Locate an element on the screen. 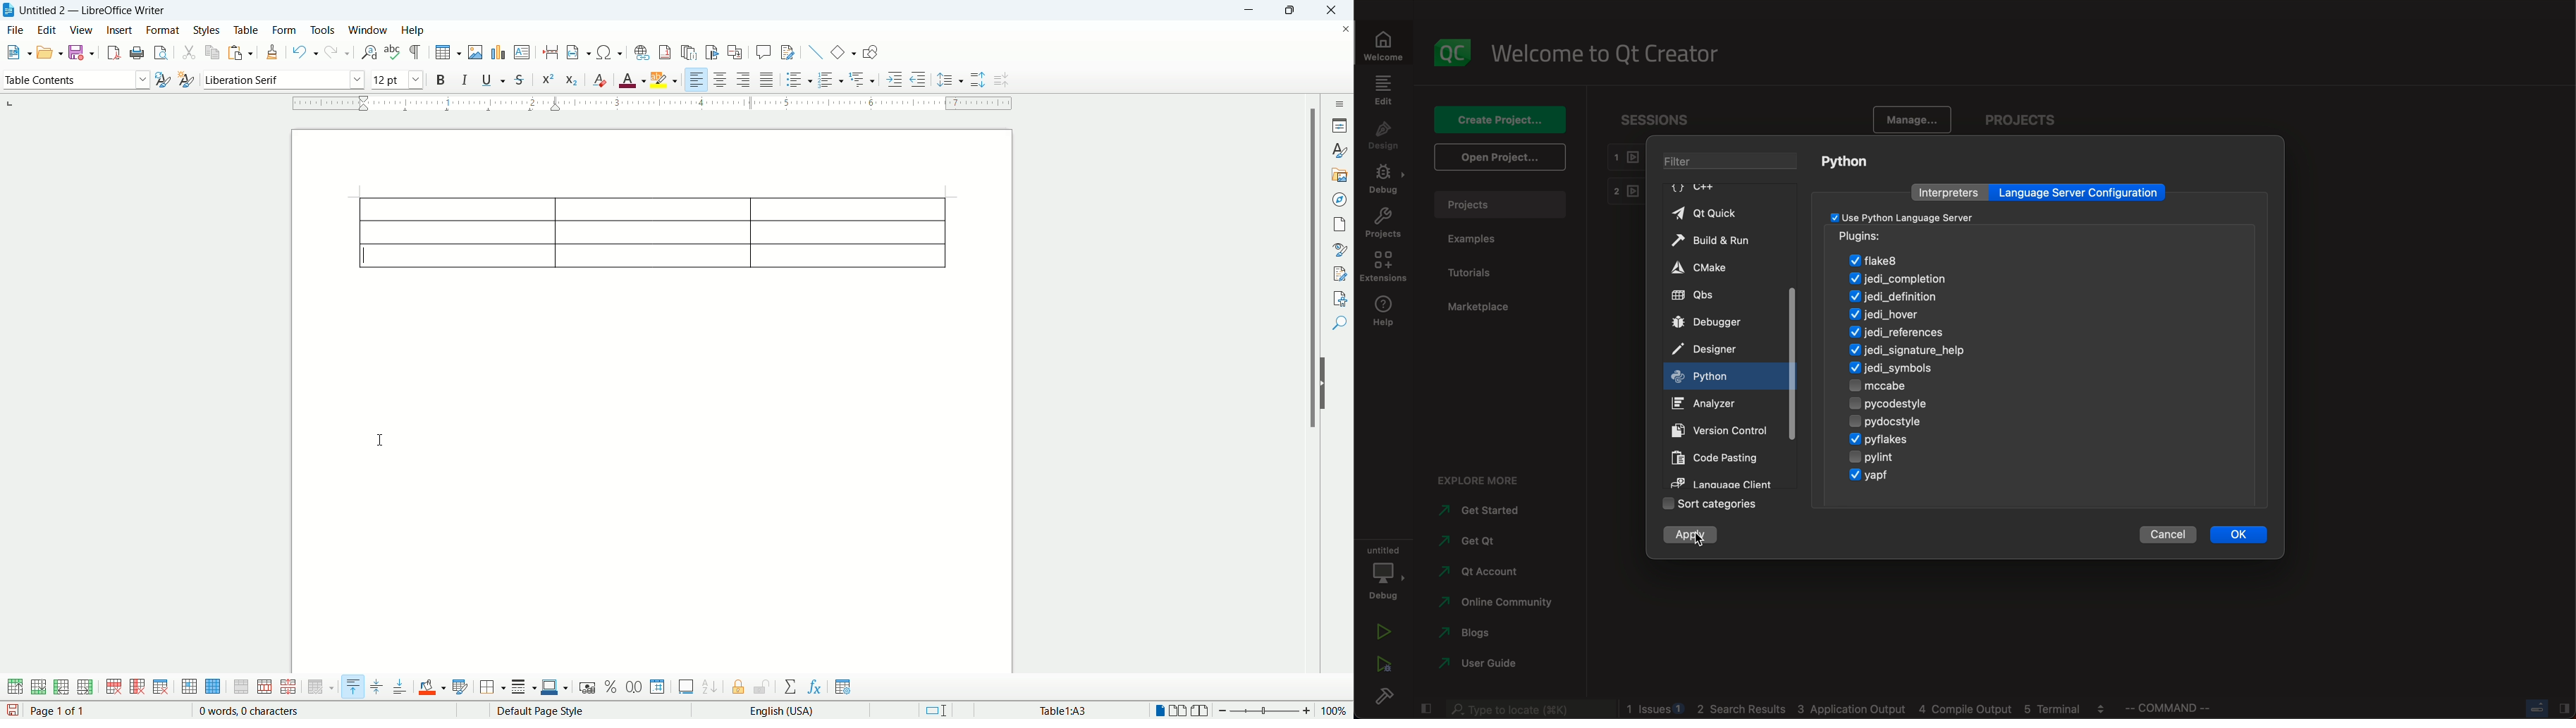 The image size is (2576, 728). run debug is located at coordinates (1379, 666).